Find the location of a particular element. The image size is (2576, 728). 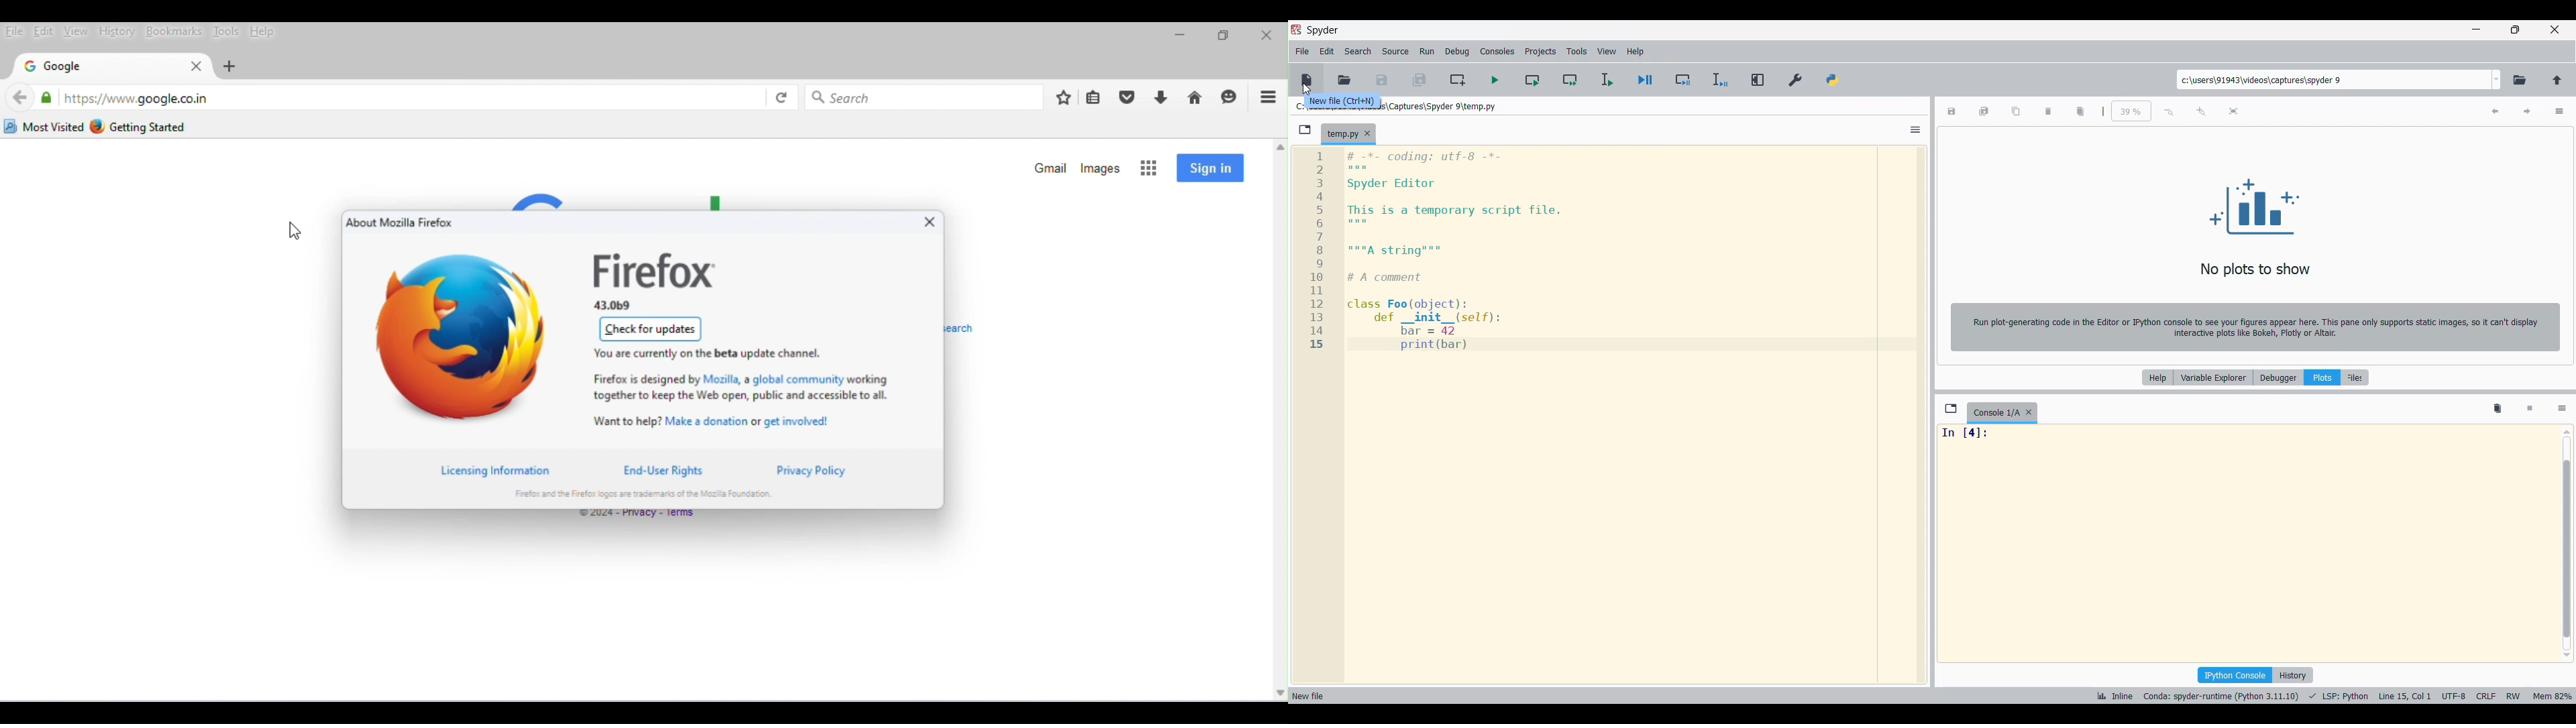

google is located at coordinates (55, 67).